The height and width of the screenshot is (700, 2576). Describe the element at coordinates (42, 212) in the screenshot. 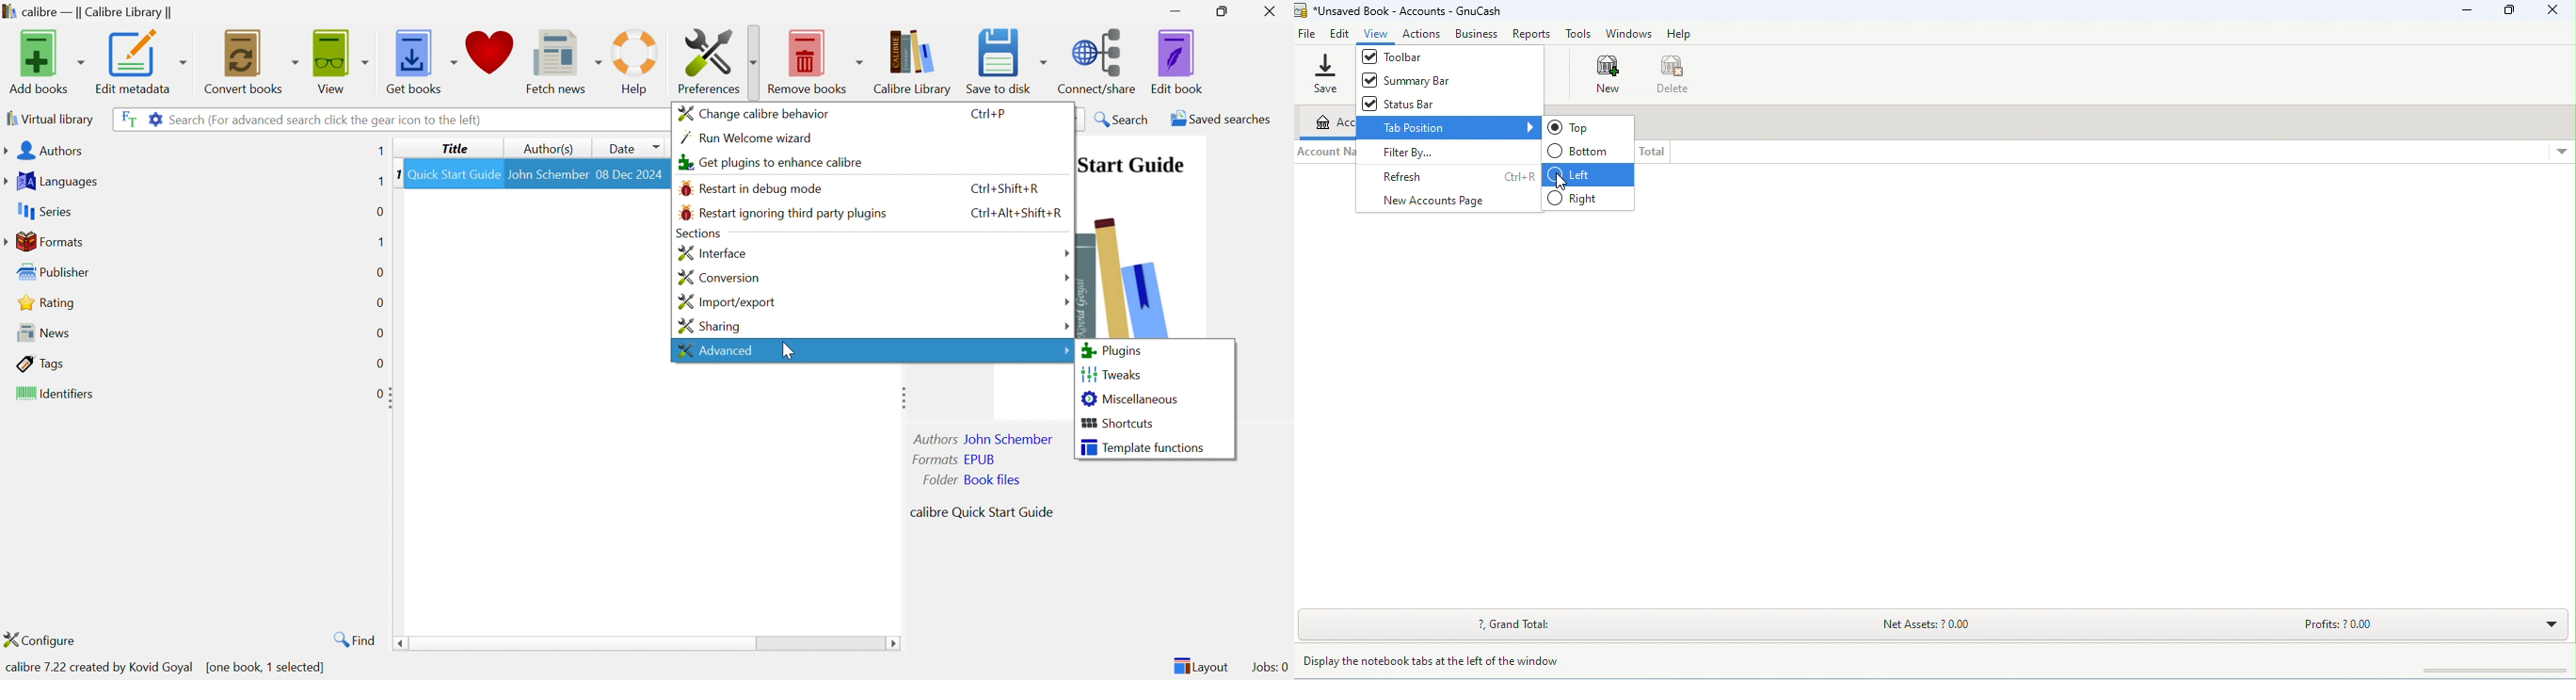

I see `Series` at that location.